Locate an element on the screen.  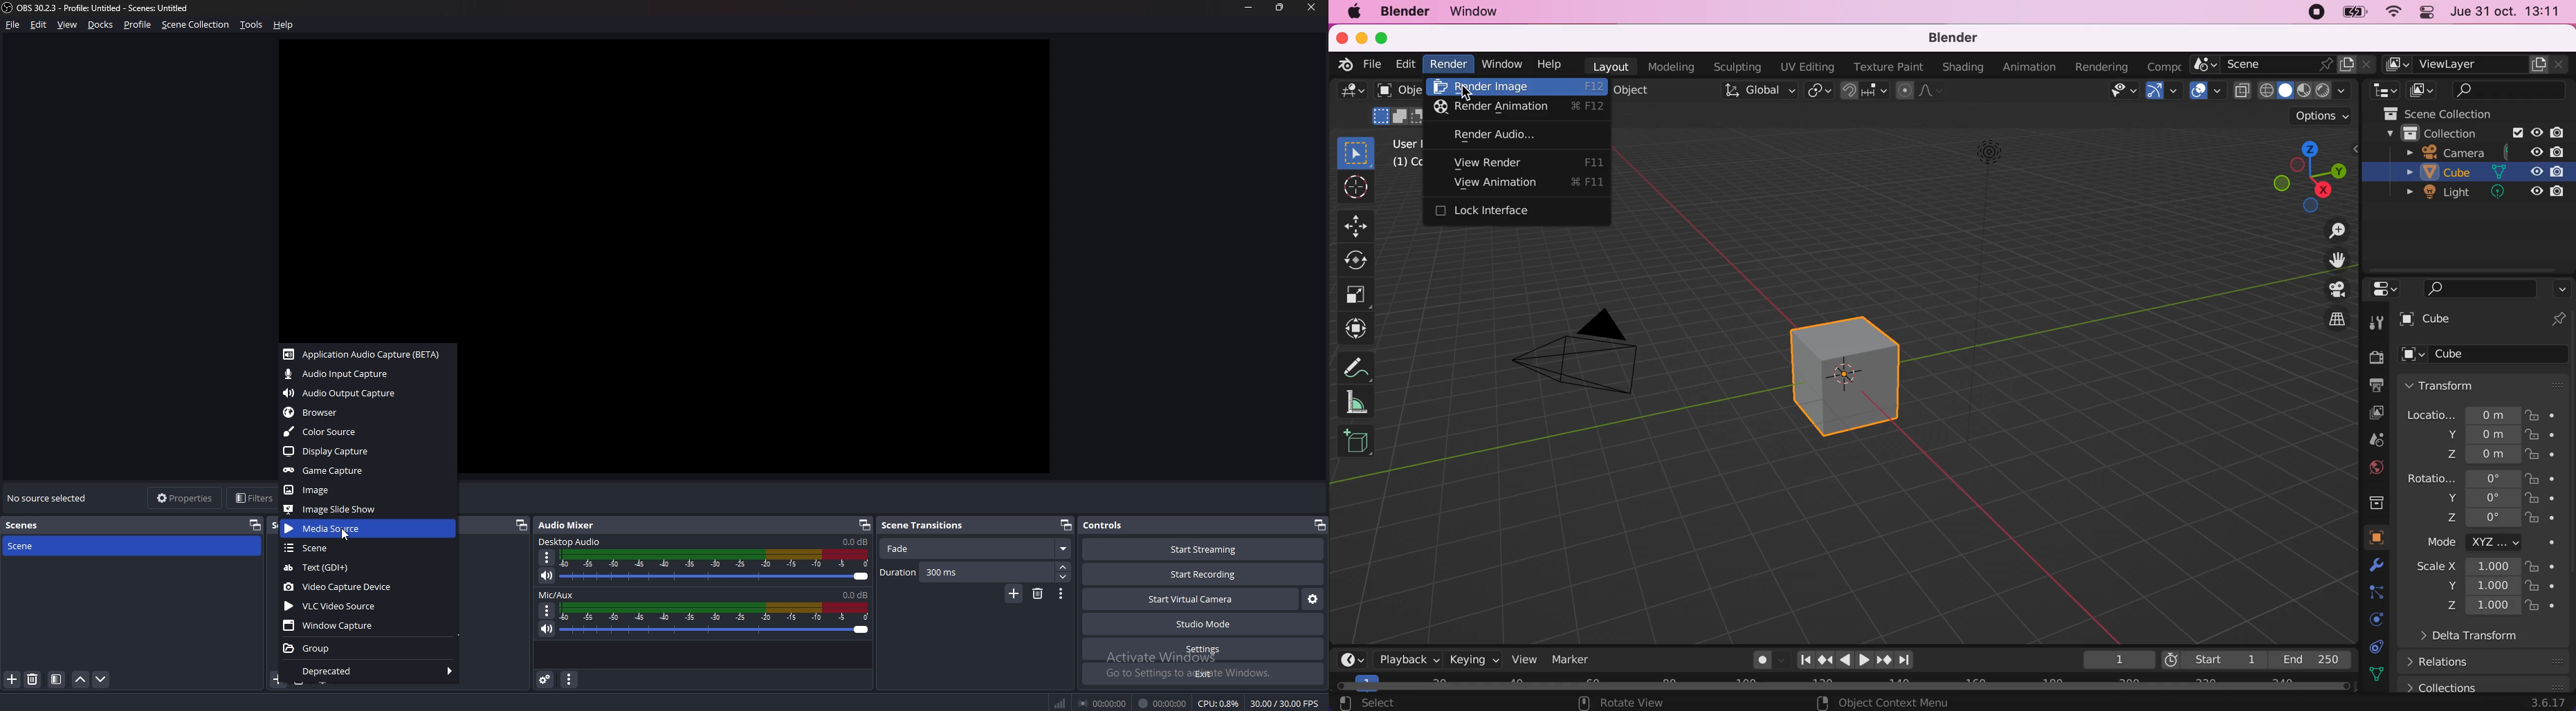
 mic Soundbar is located at coordinates (715, 619).